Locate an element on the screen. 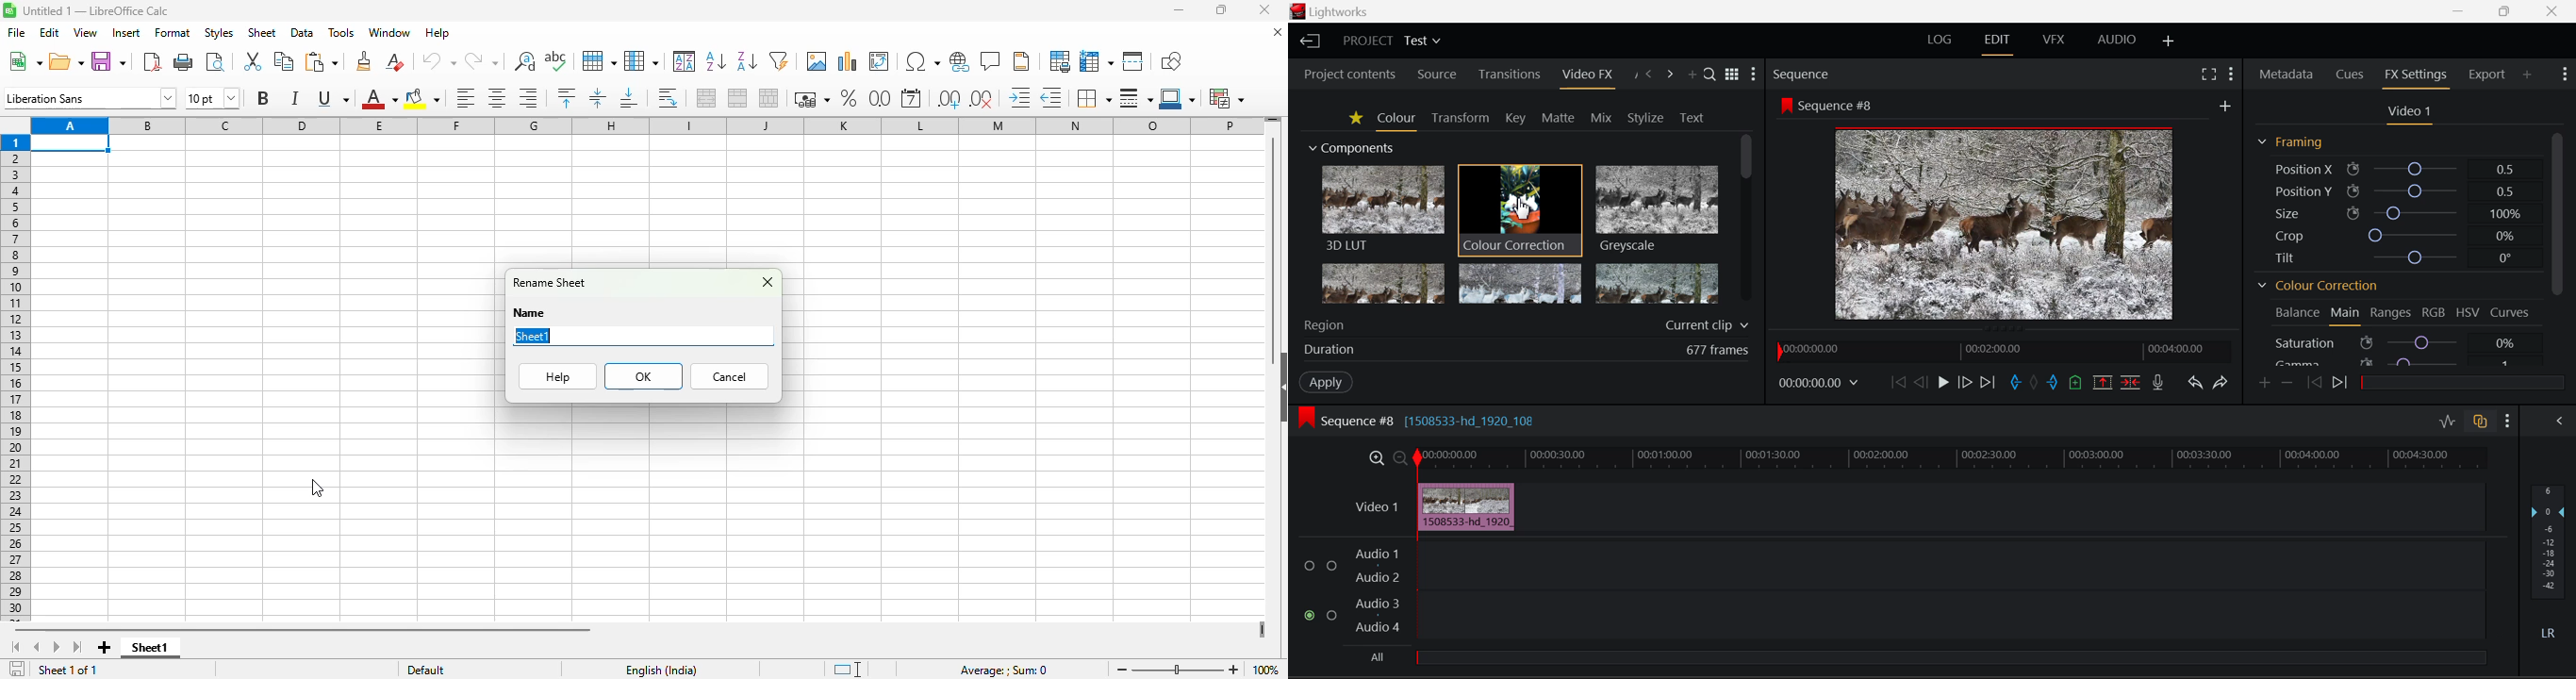  insert image is located at coordinates (816, 60).